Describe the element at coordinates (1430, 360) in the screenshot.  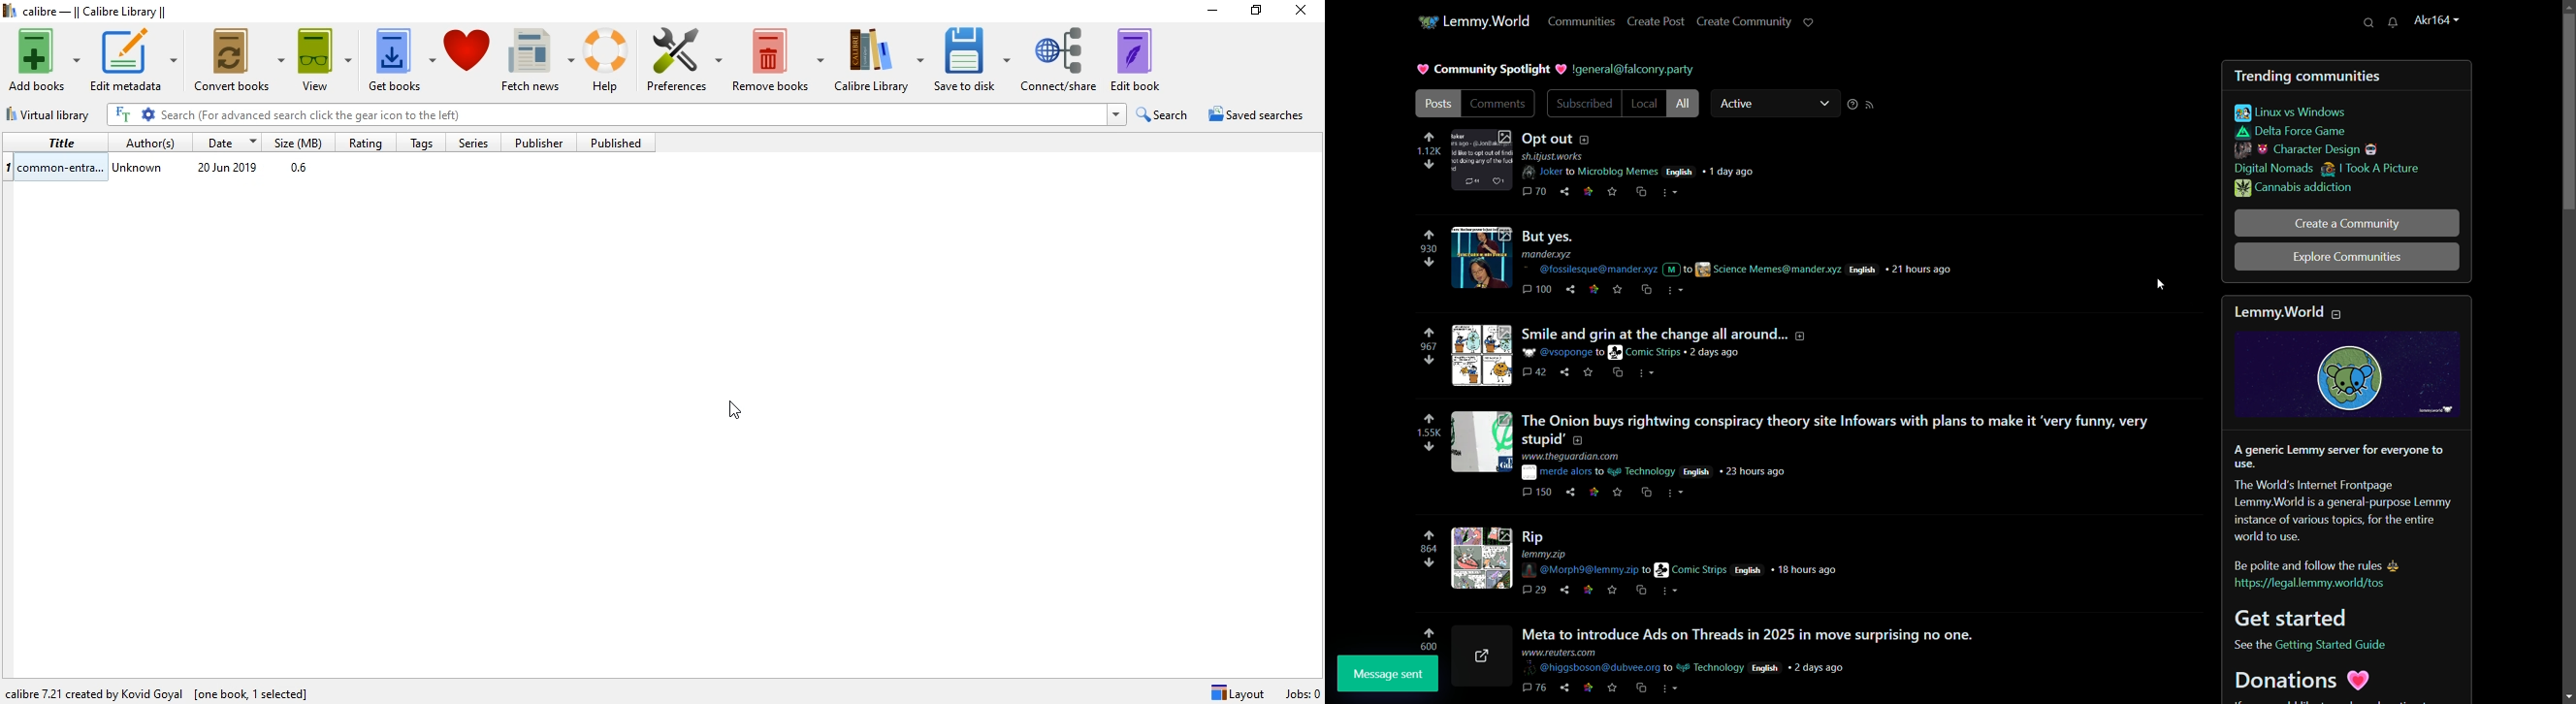
I see `downvote` at that location.